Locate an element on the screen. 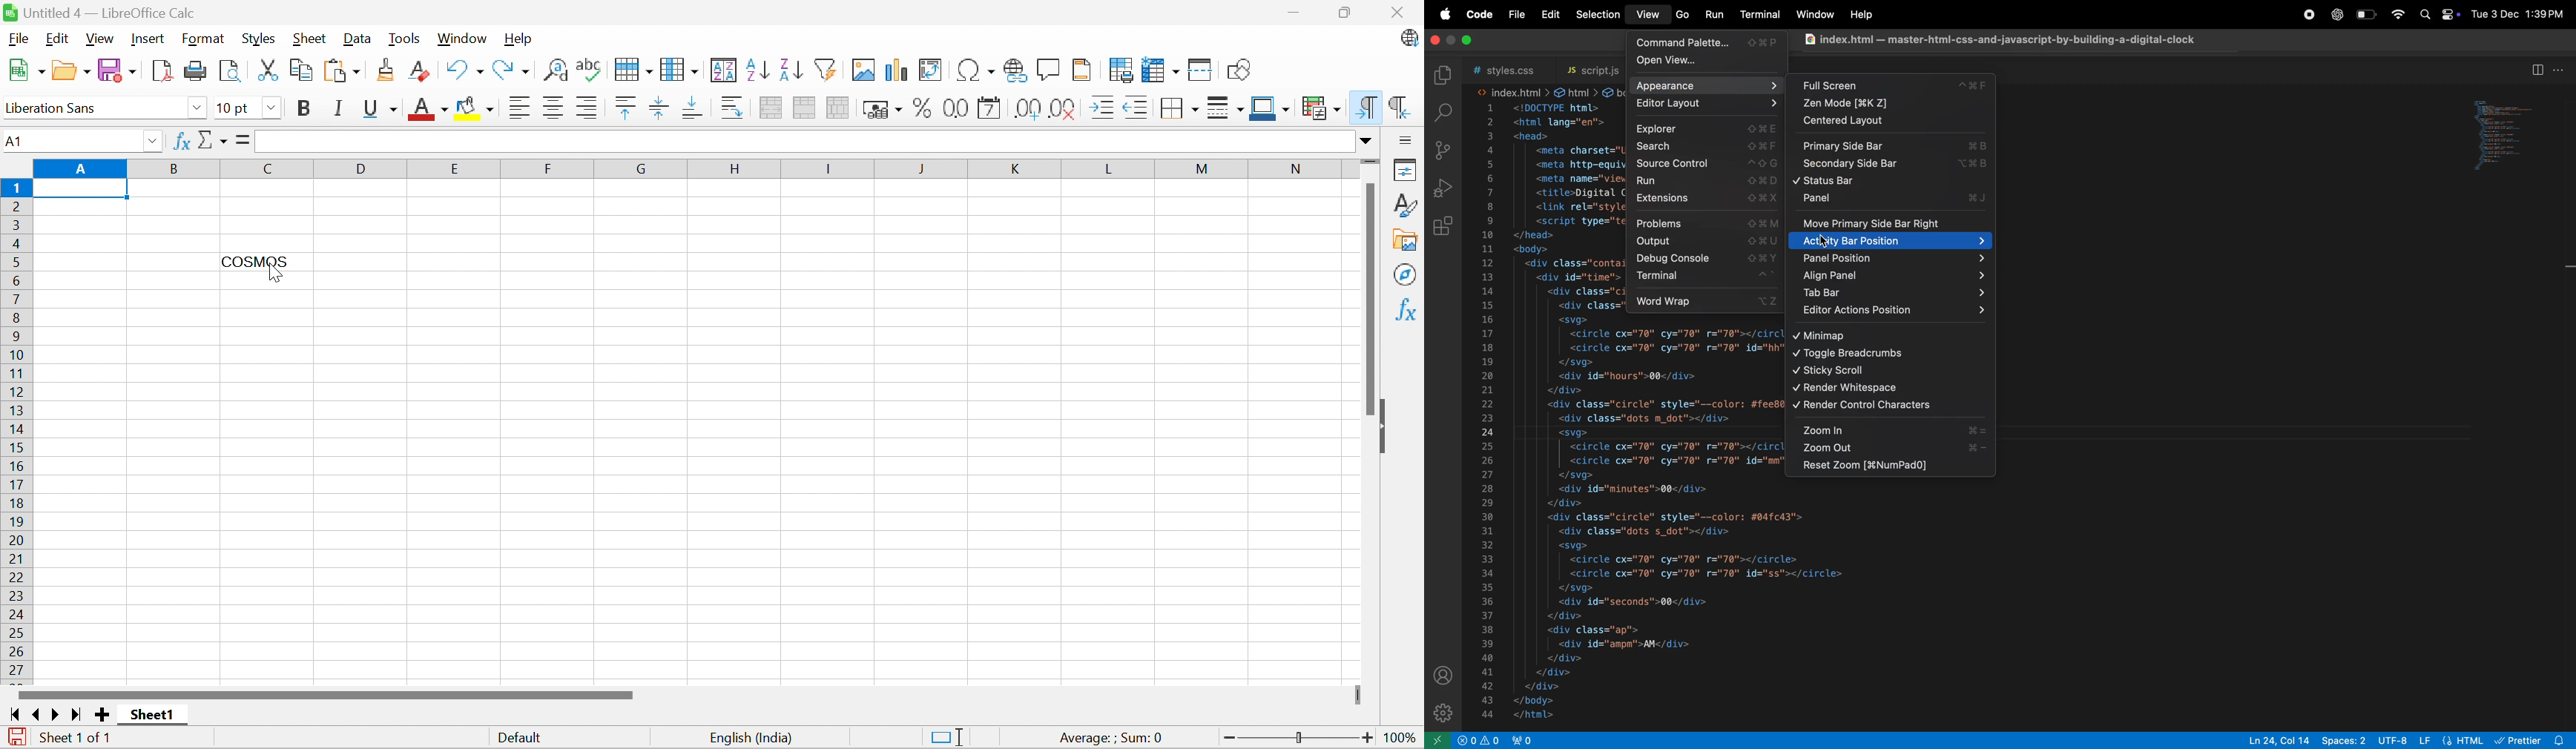 This screenshot has height=756, width=2576. Format as Date is located at coordinates (991, 108).